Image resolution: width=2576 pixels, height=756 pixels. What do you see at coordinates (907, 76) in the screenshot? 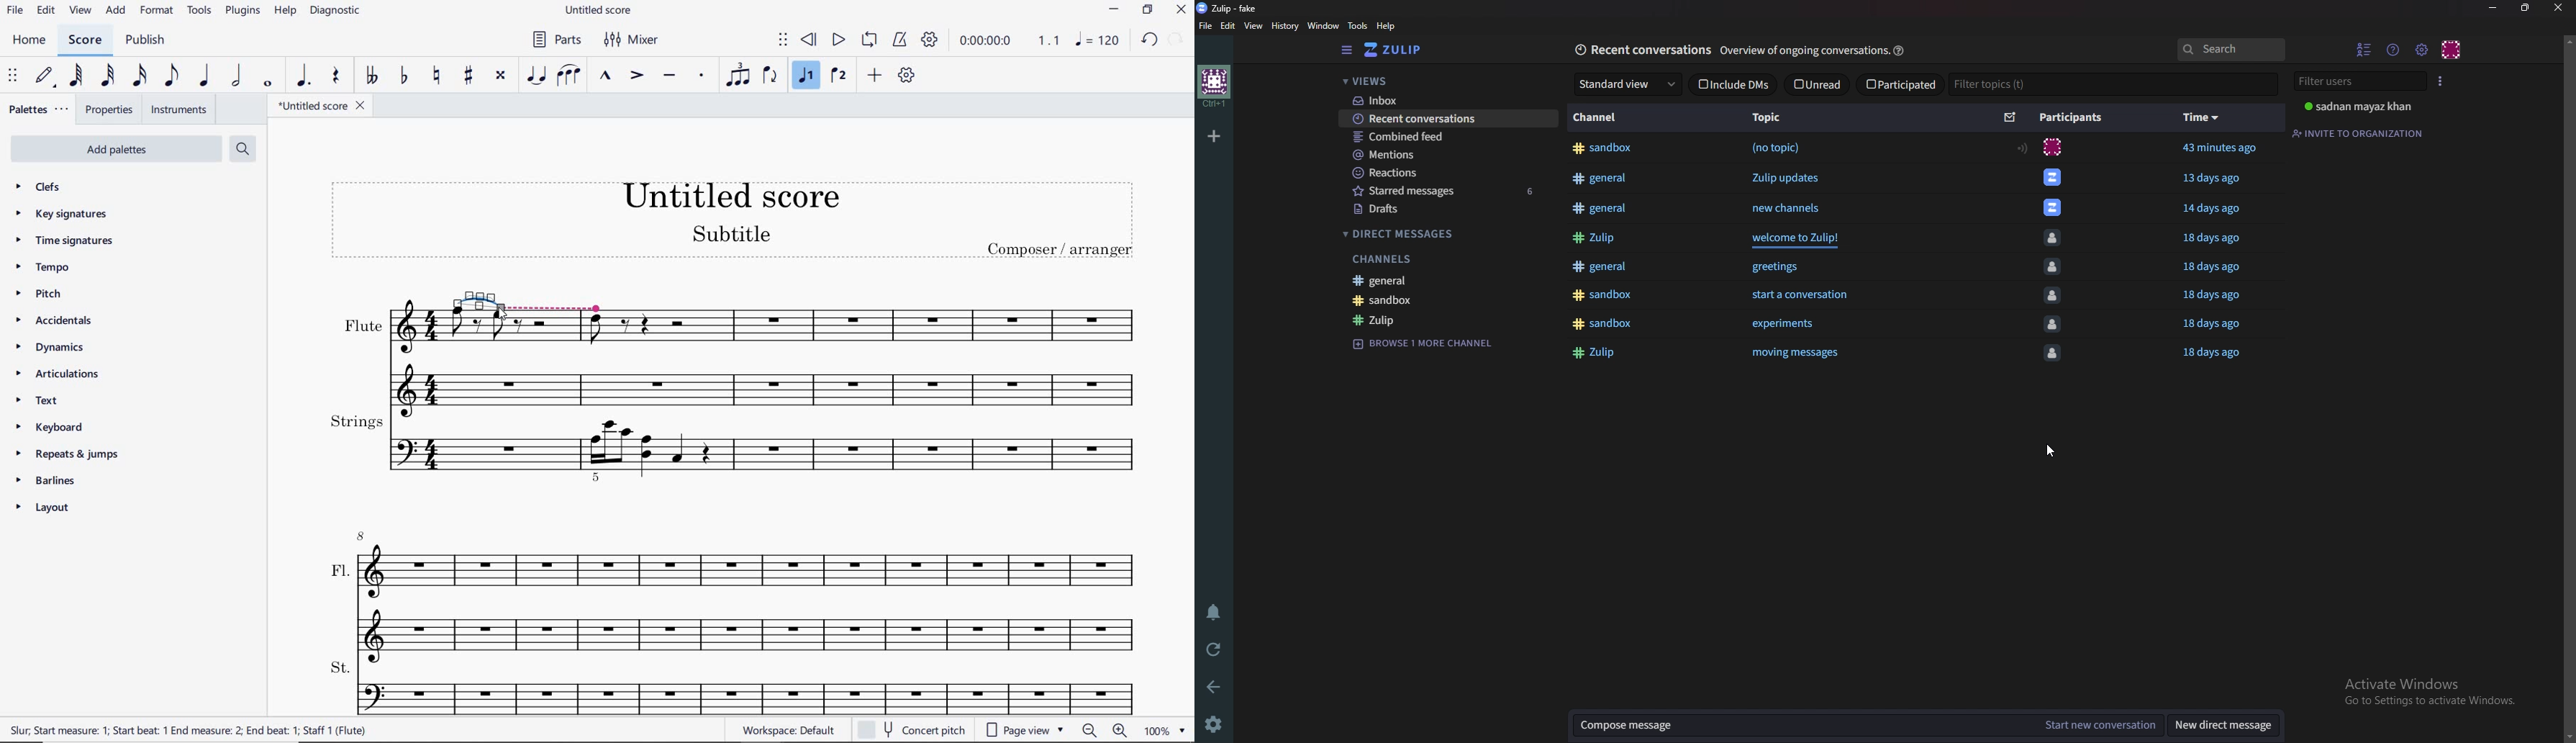
I see `CUSTOMIZE TOOLBAR` at bounding box center [907, 76].